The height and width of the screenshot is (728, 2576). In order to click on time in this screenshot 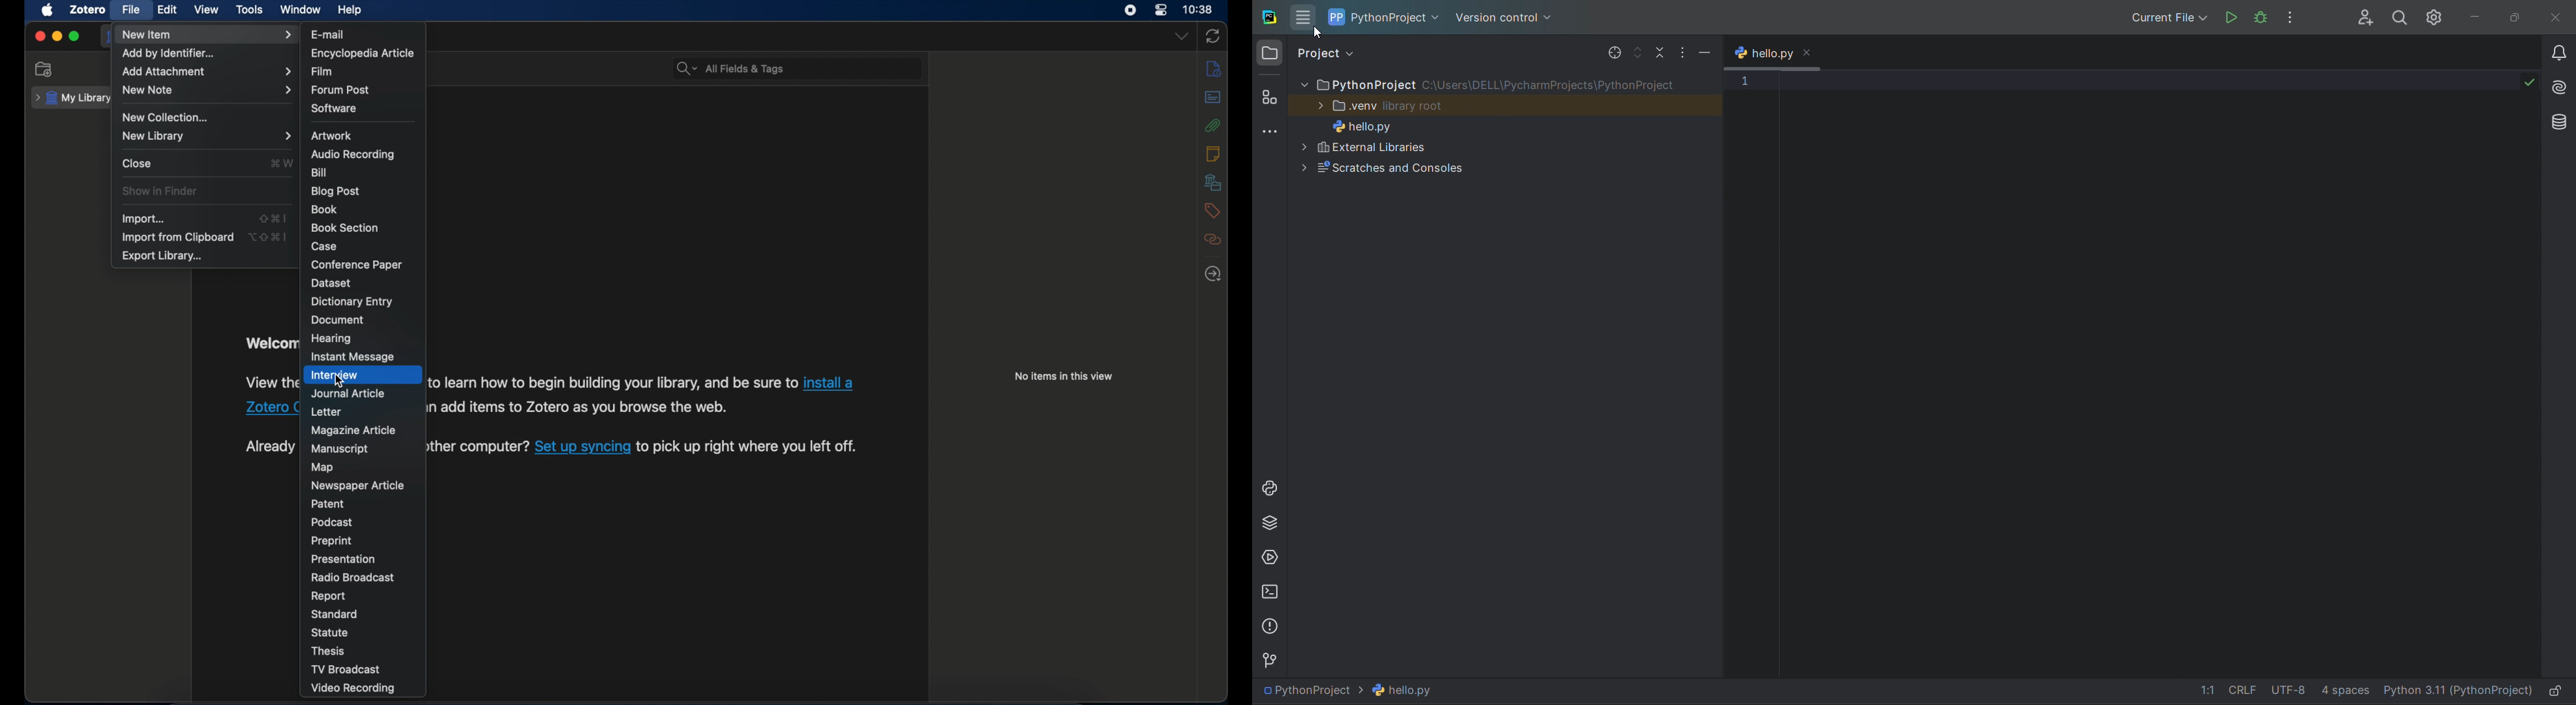, I will do `click(1199, 10)`.